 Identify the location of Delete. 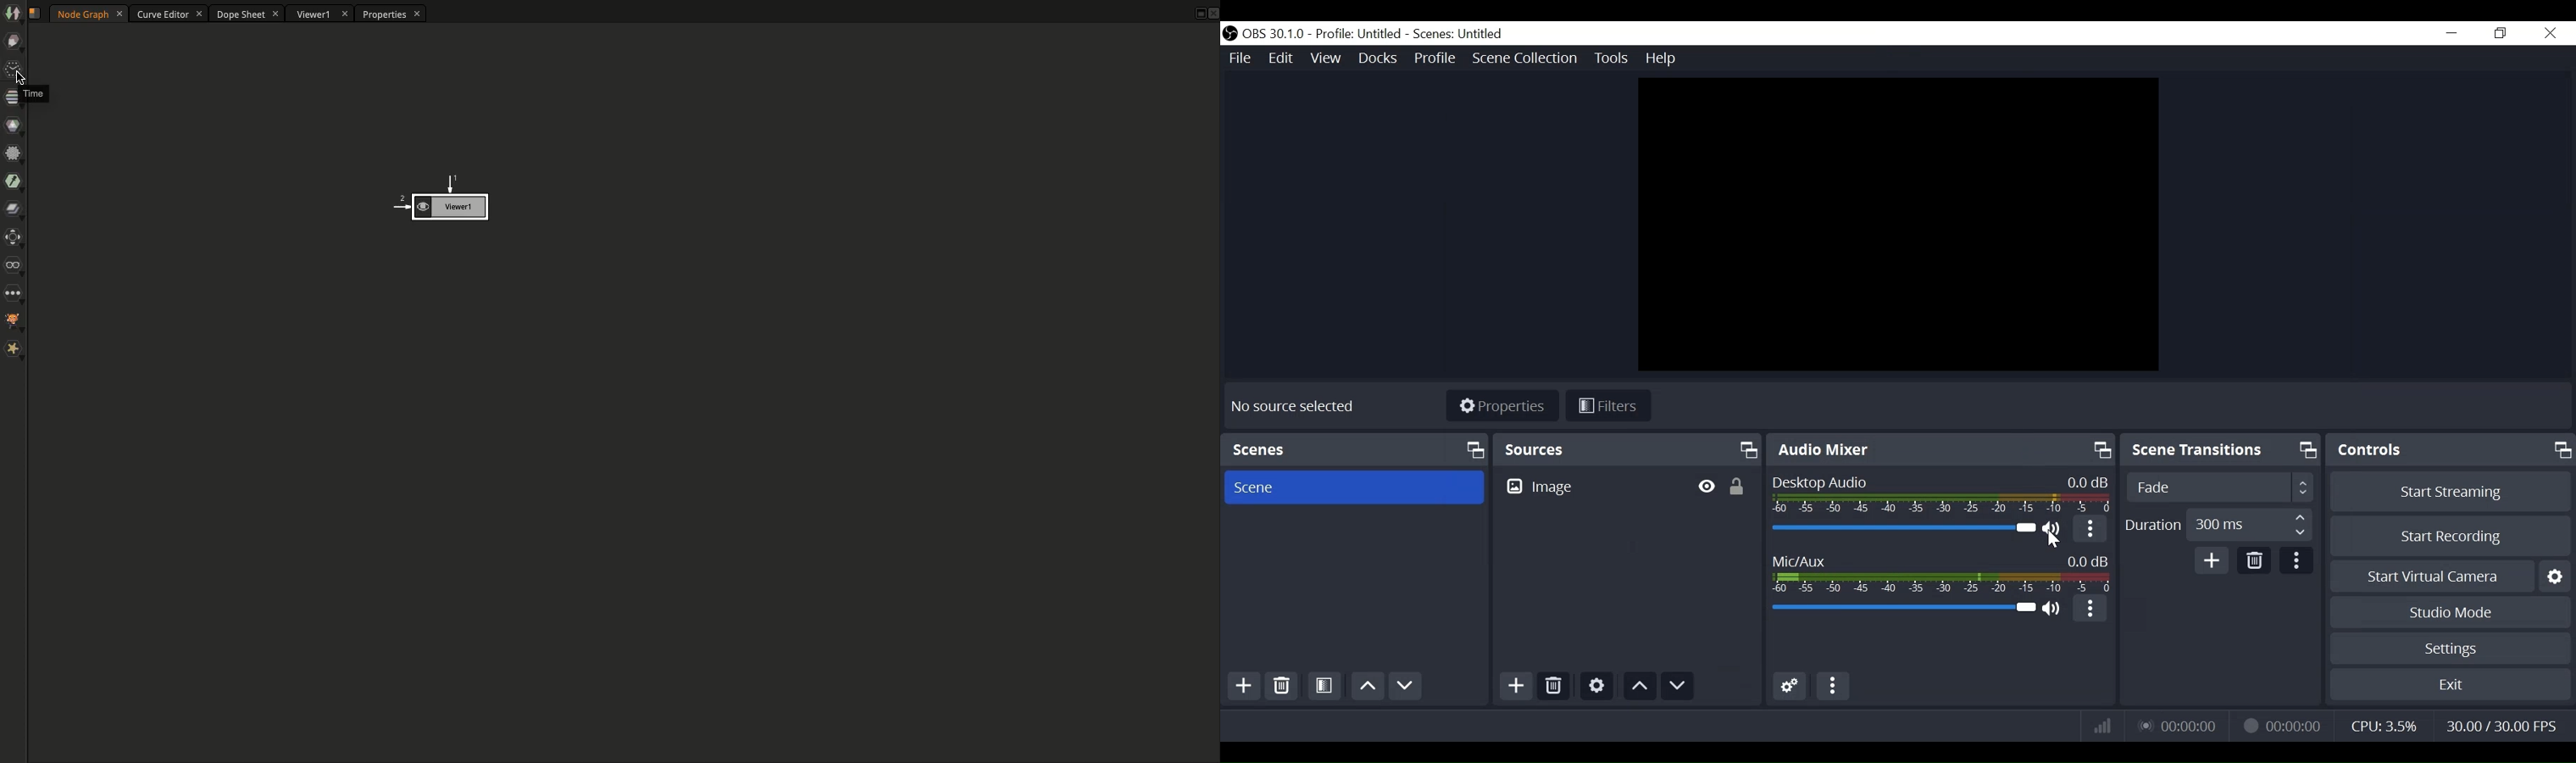
(1283, 685).